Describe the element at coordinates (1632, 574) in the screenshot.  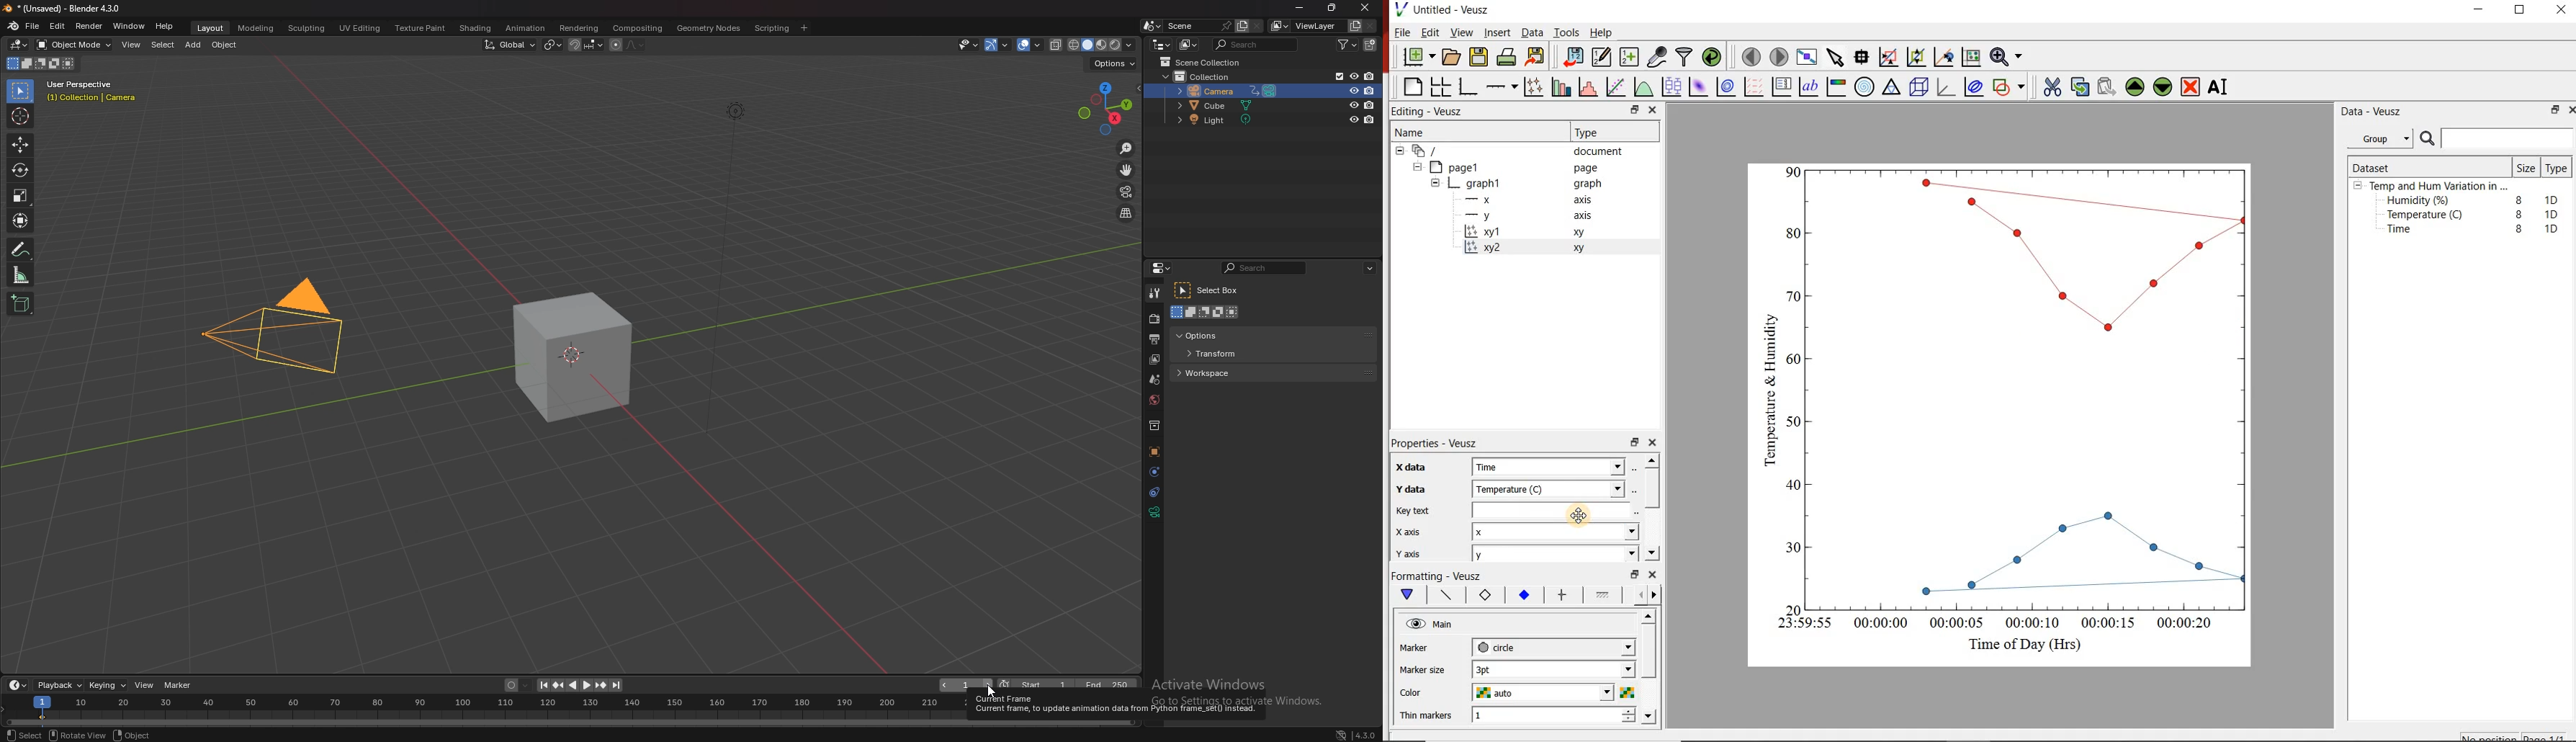
I see `restore down` at that location.